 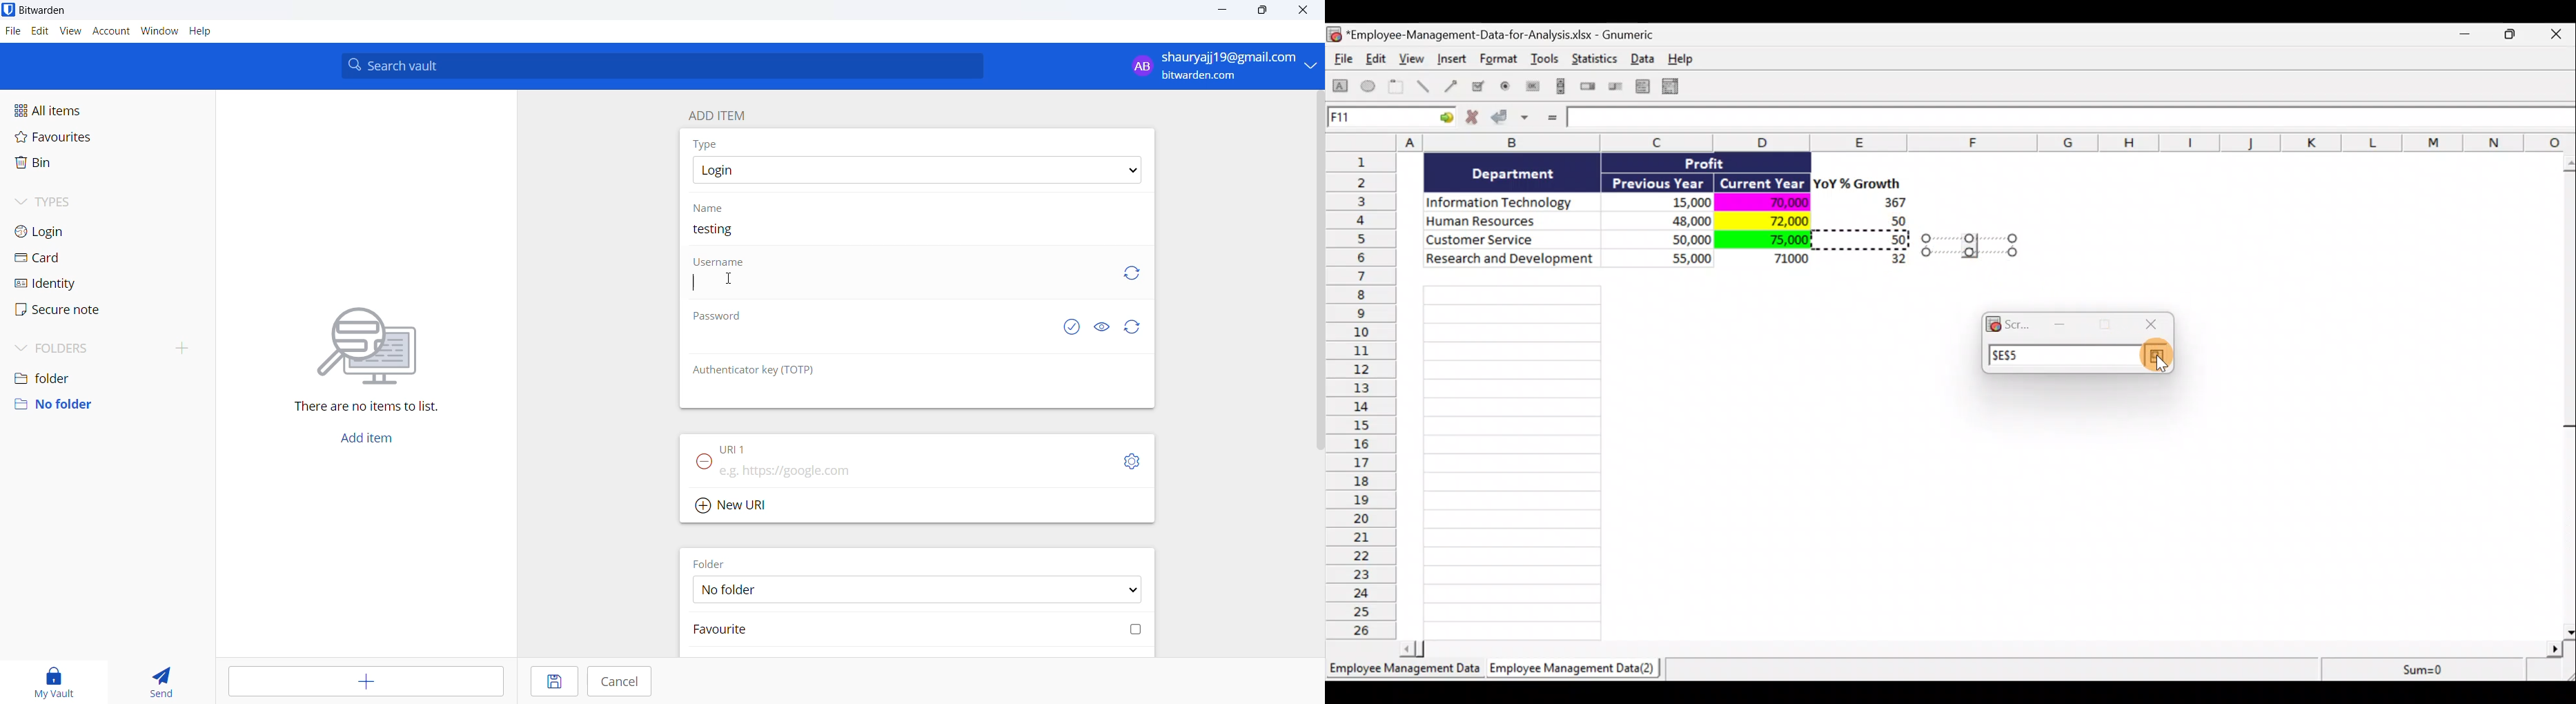 I want to click on Create a combo box, so click(x=1676, y=87).